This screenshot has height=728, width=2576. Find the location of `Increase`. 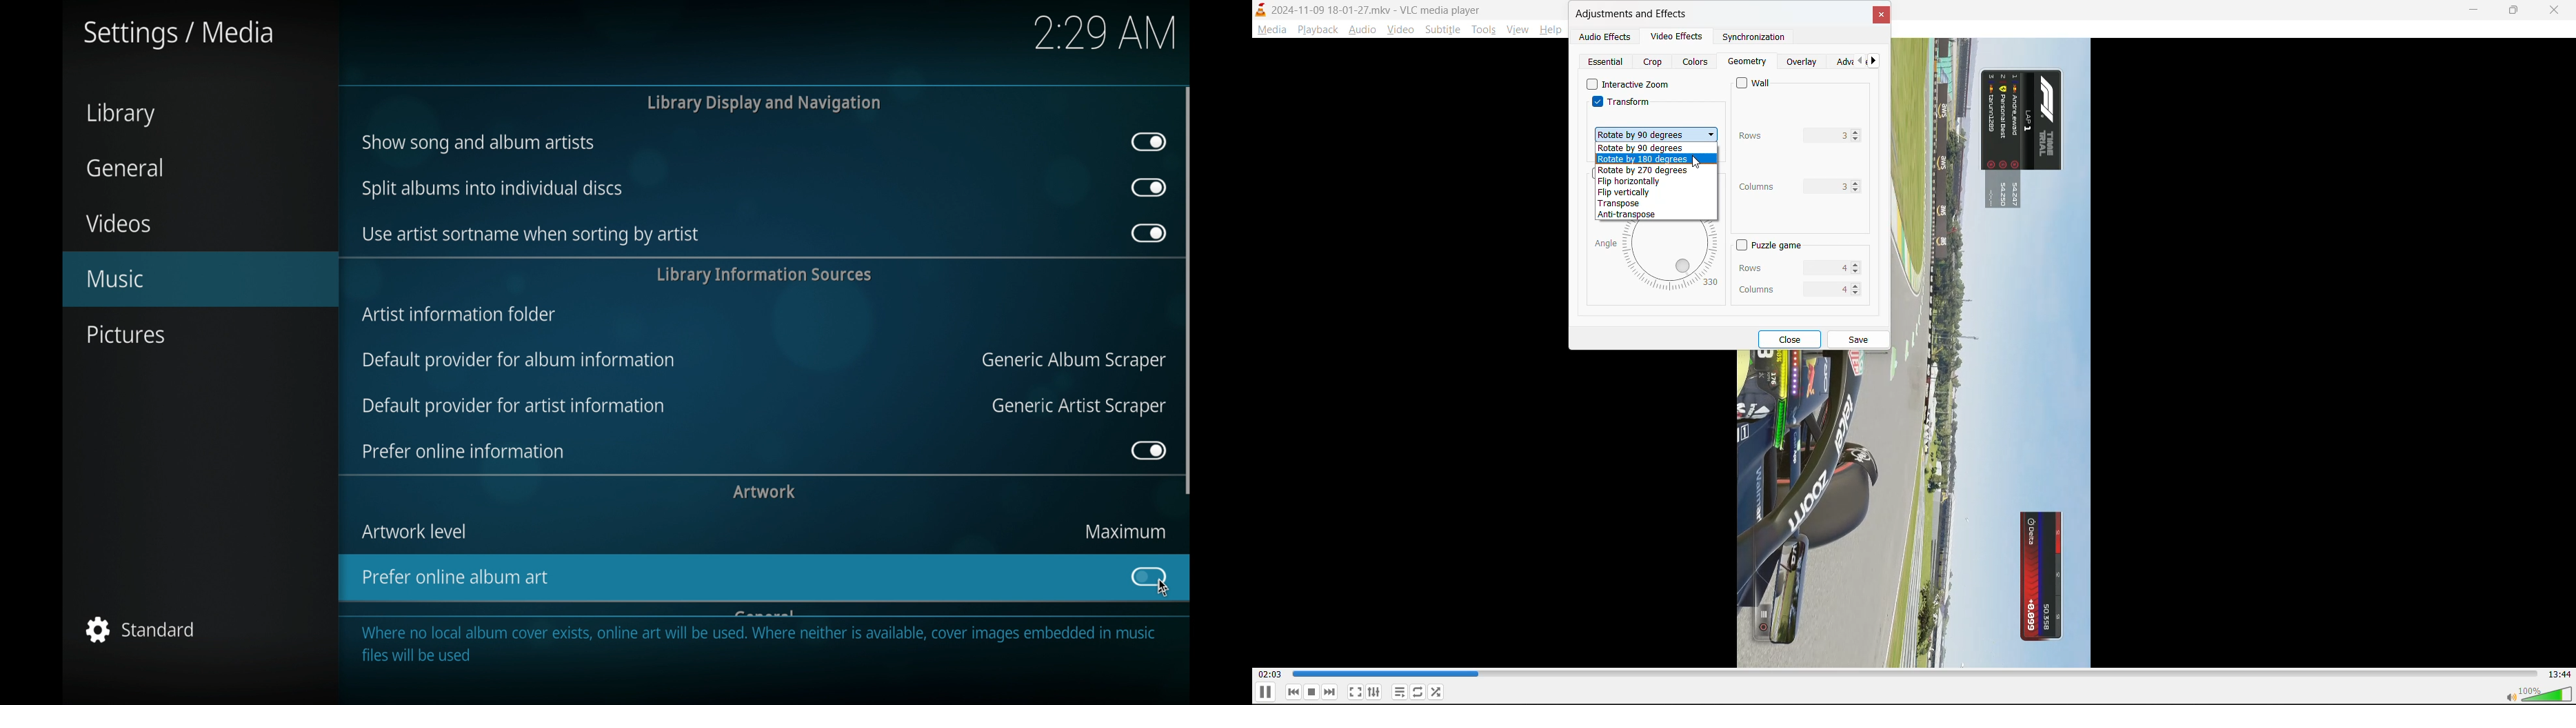

Increase is located at coordinates (1858, 182).